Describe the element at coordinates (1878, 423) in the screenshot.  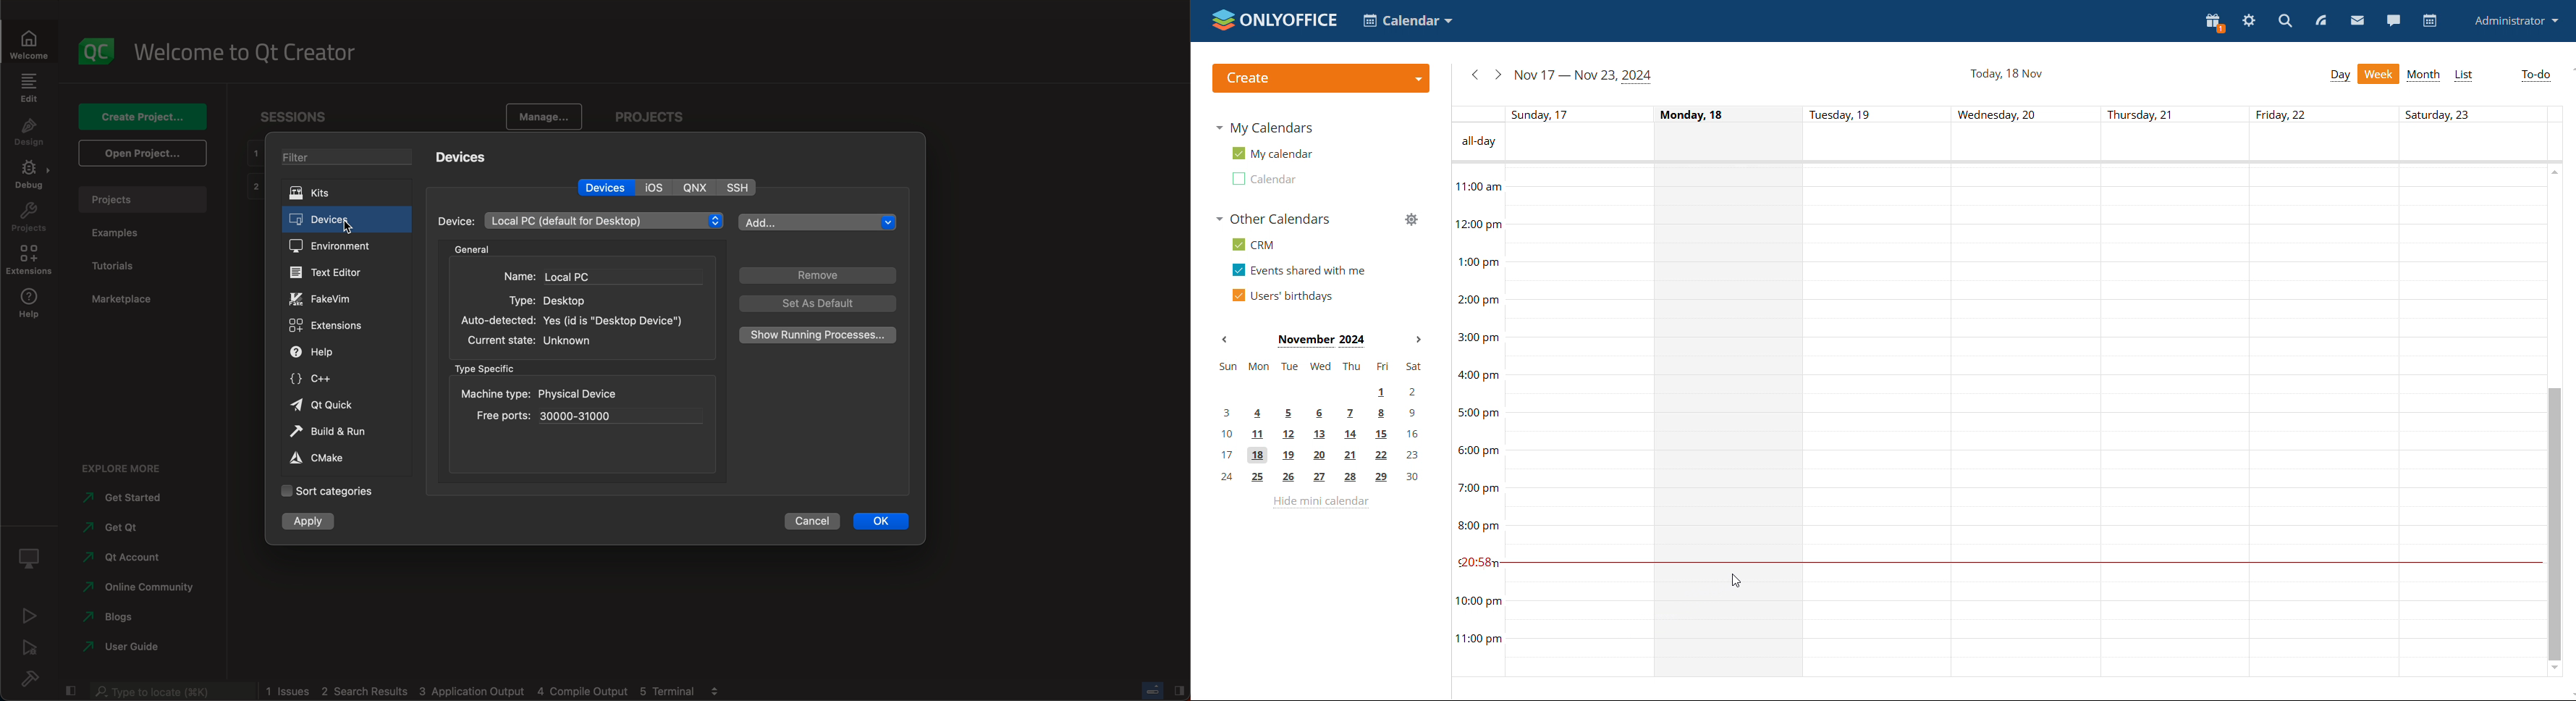
I see `Tuesday` at that location.